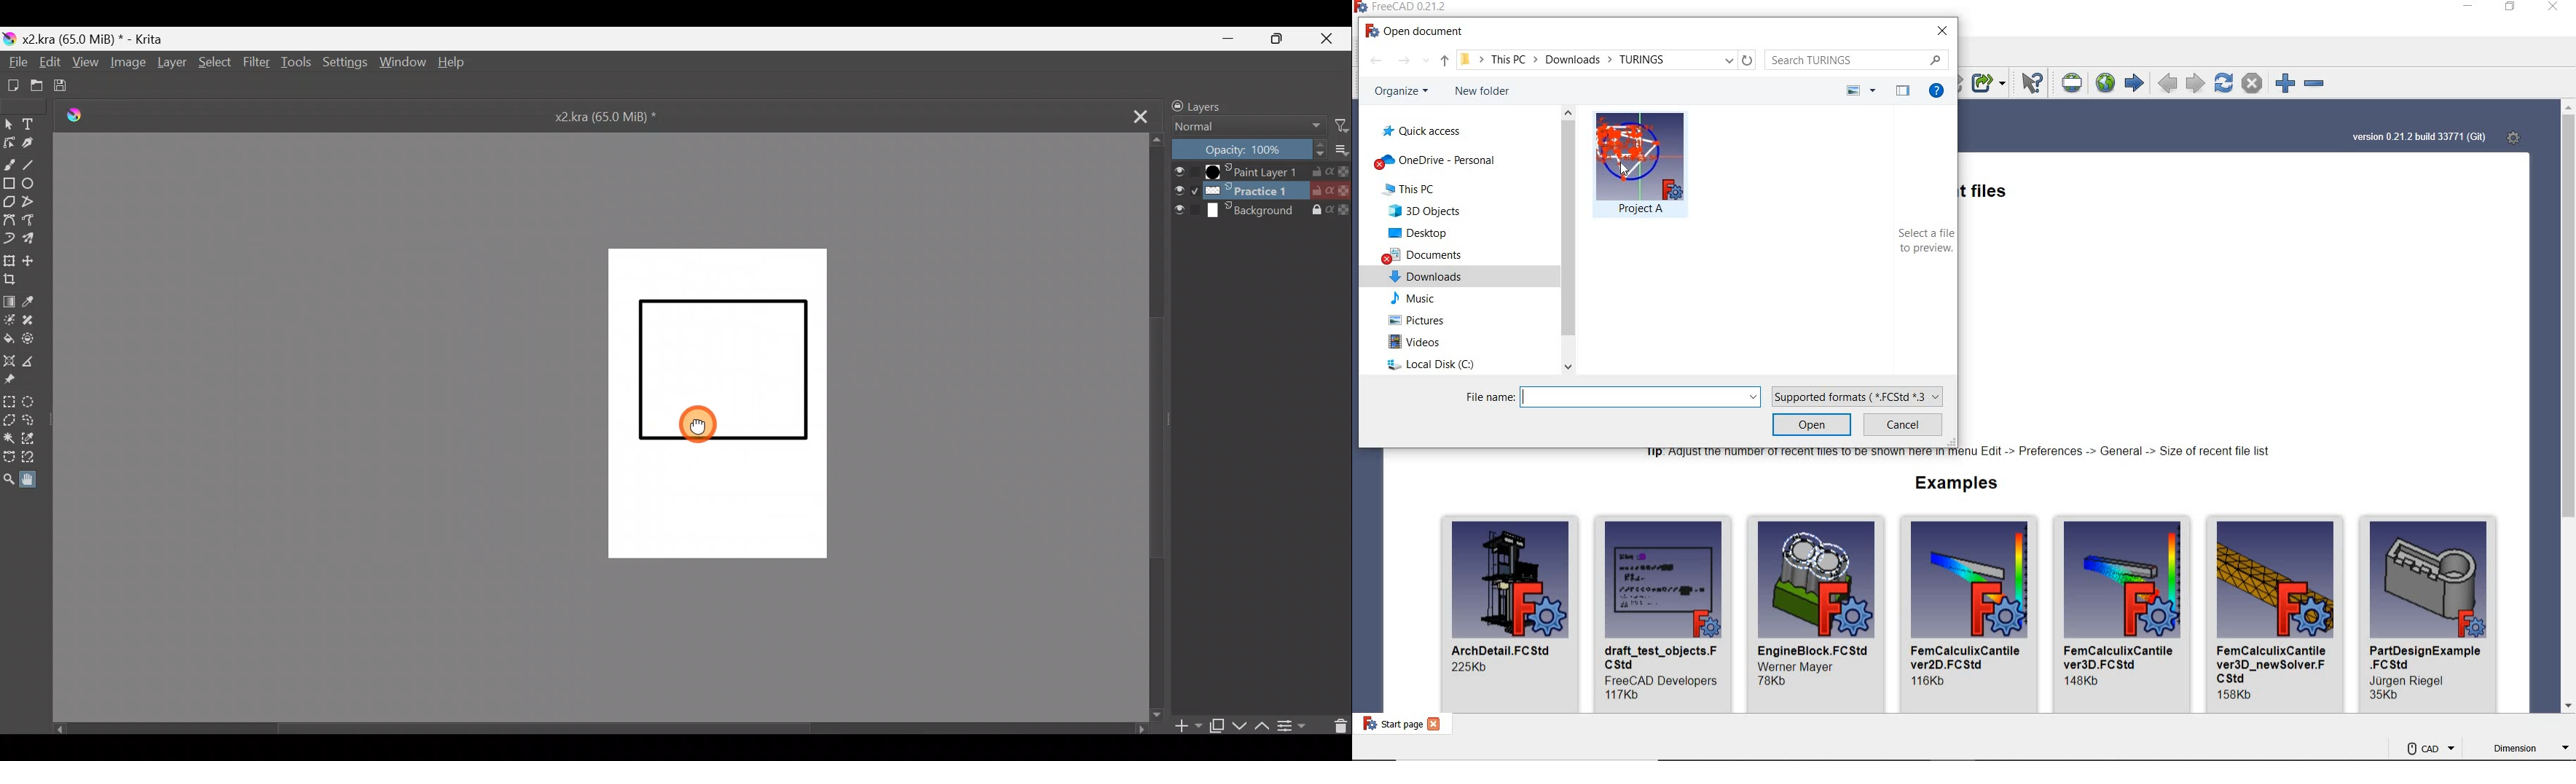 The image size is (2576, 784). Describe the element at coordinates (37, 87) in the screenshot. I see `Open existing document` at that location.